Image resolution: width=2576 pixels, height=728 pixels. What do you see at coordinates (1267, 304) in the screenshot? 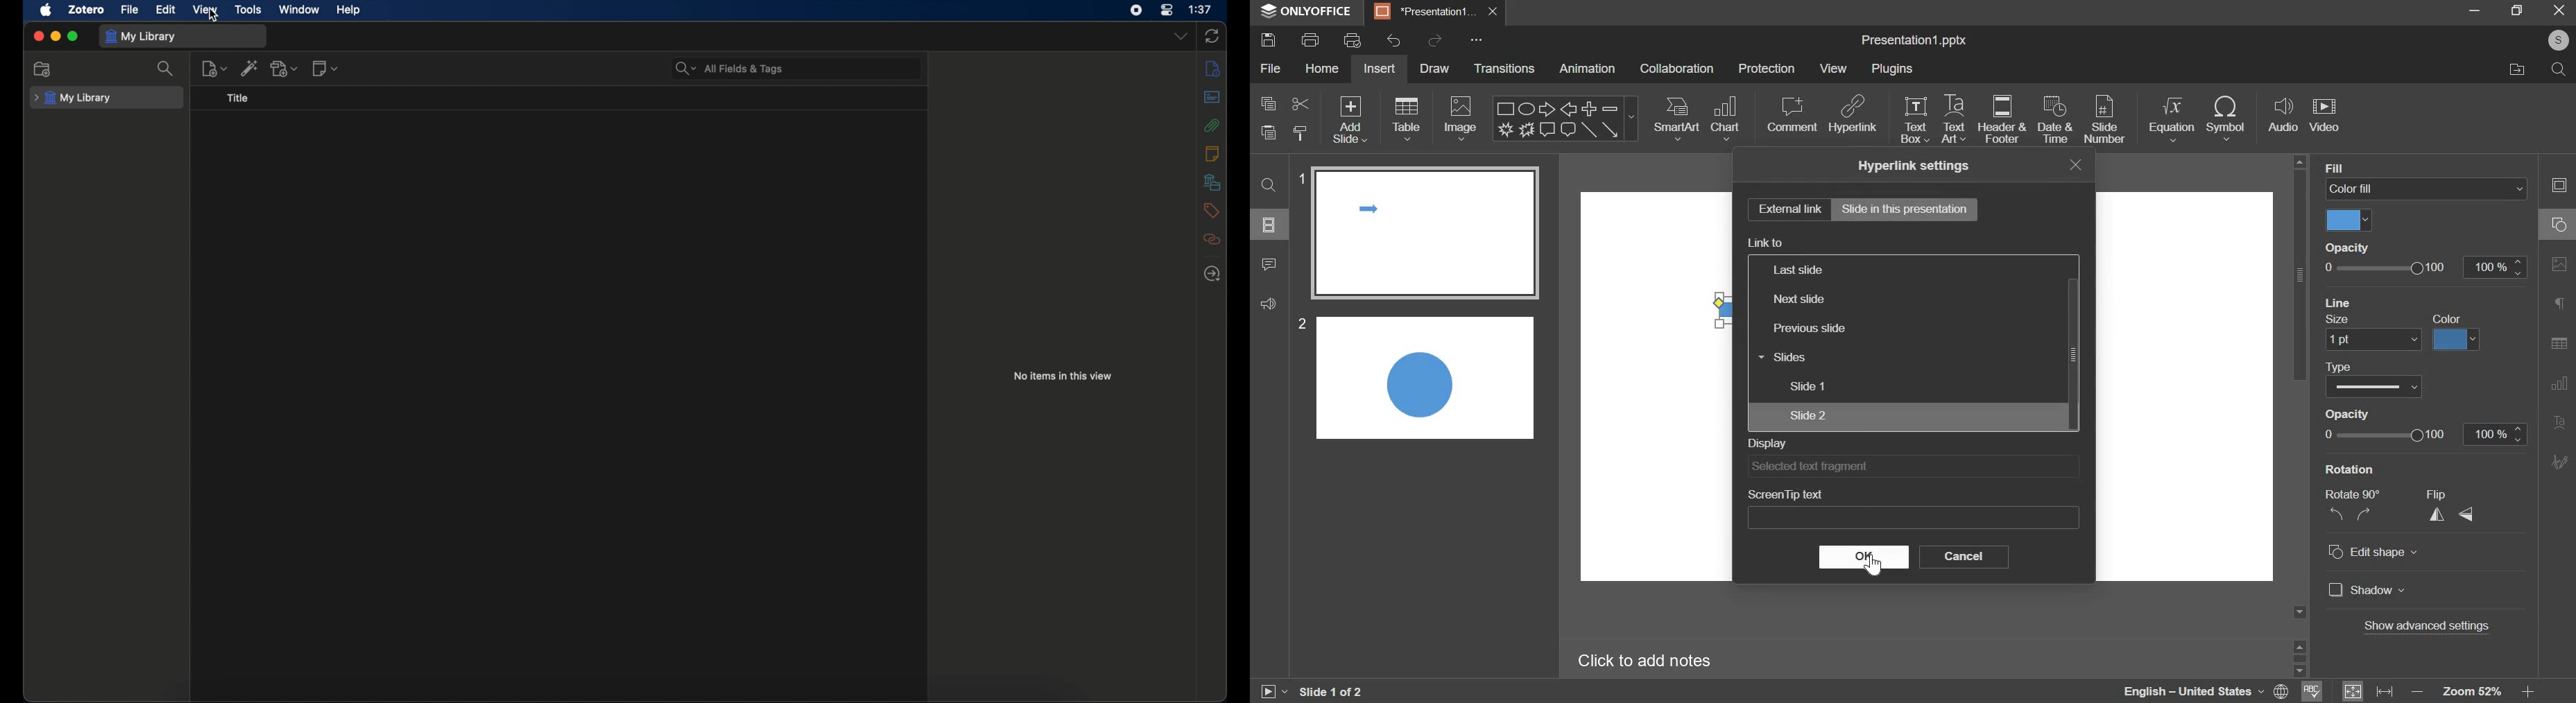
I see `feedback` at bounding box center [1267, 304].